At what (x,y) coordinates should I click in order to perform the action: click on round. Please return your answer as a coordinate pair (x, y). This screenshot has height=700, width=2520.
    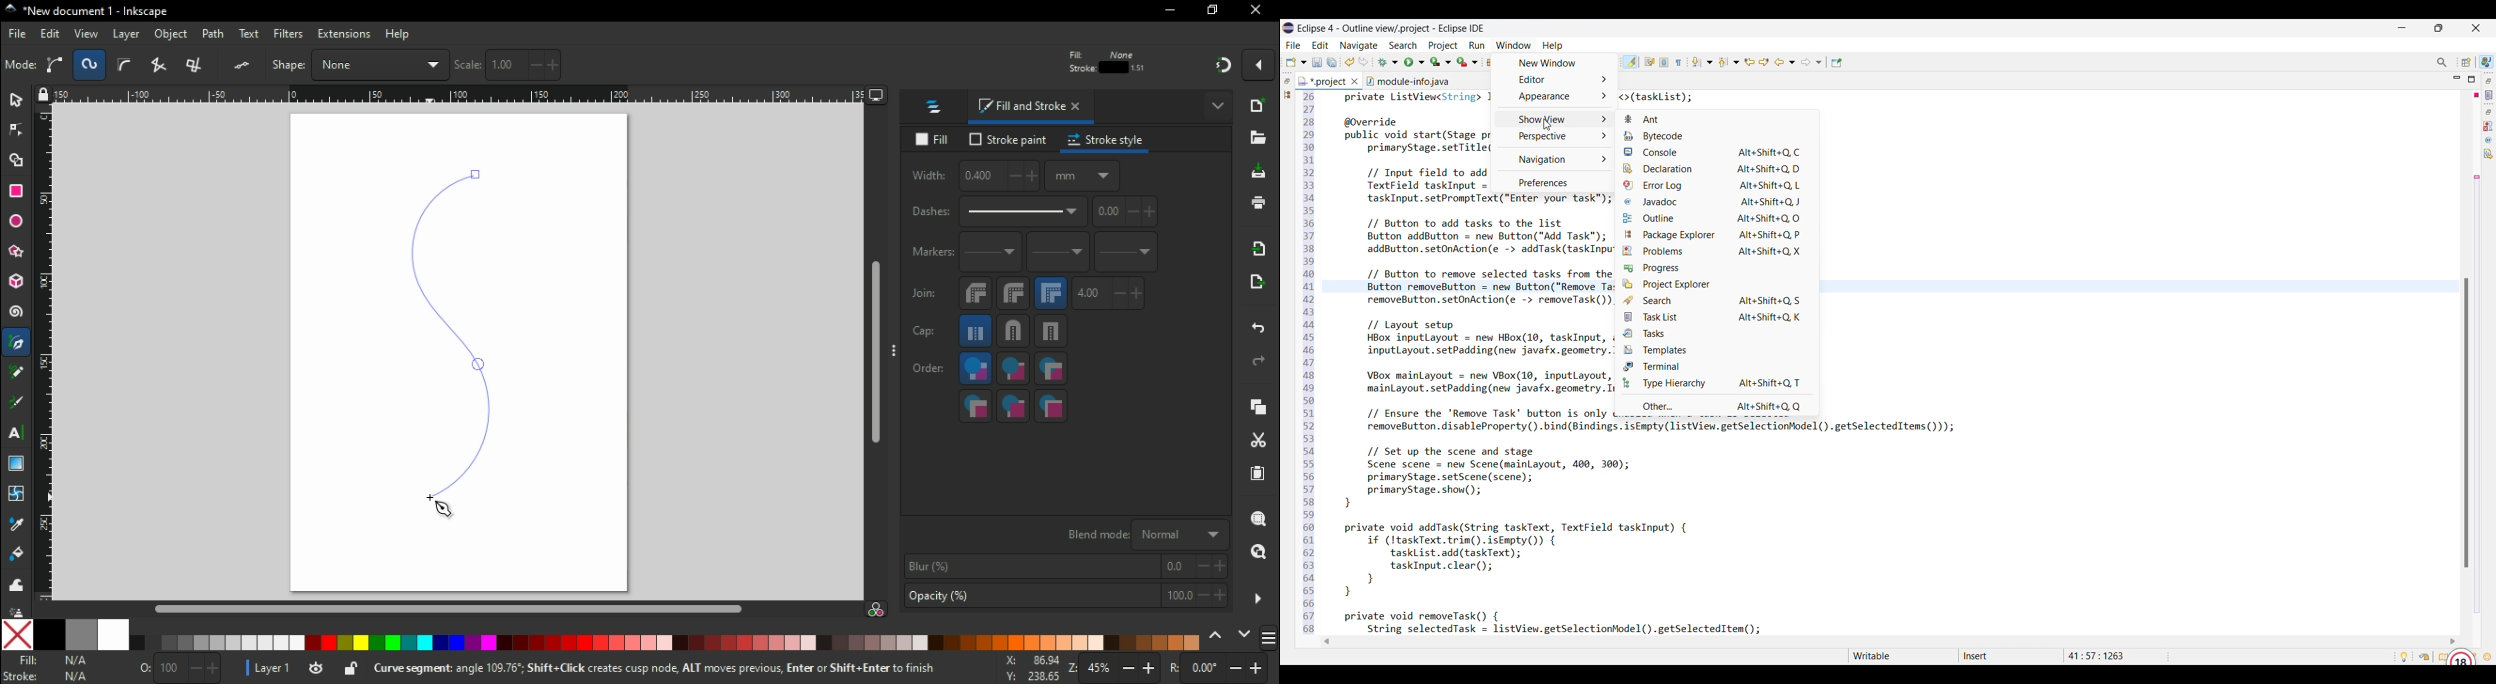
    Looking at the image, I should click on (1012, 334).